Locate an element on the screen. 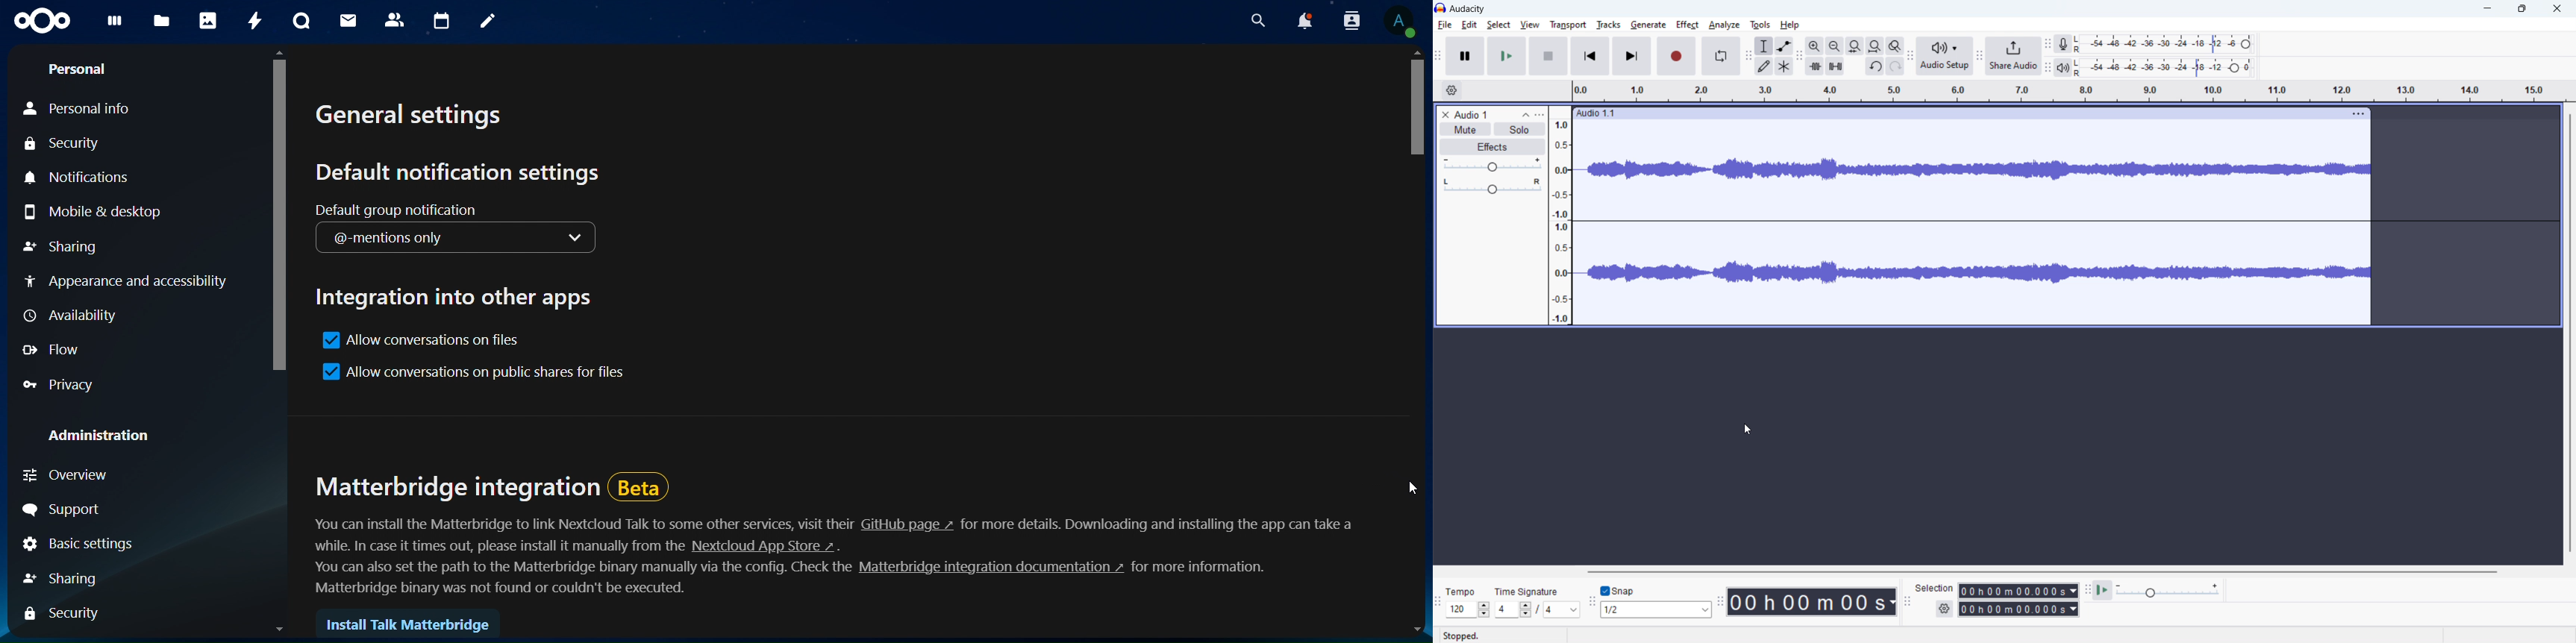  select snapping is located at coordinates (1657, 609).